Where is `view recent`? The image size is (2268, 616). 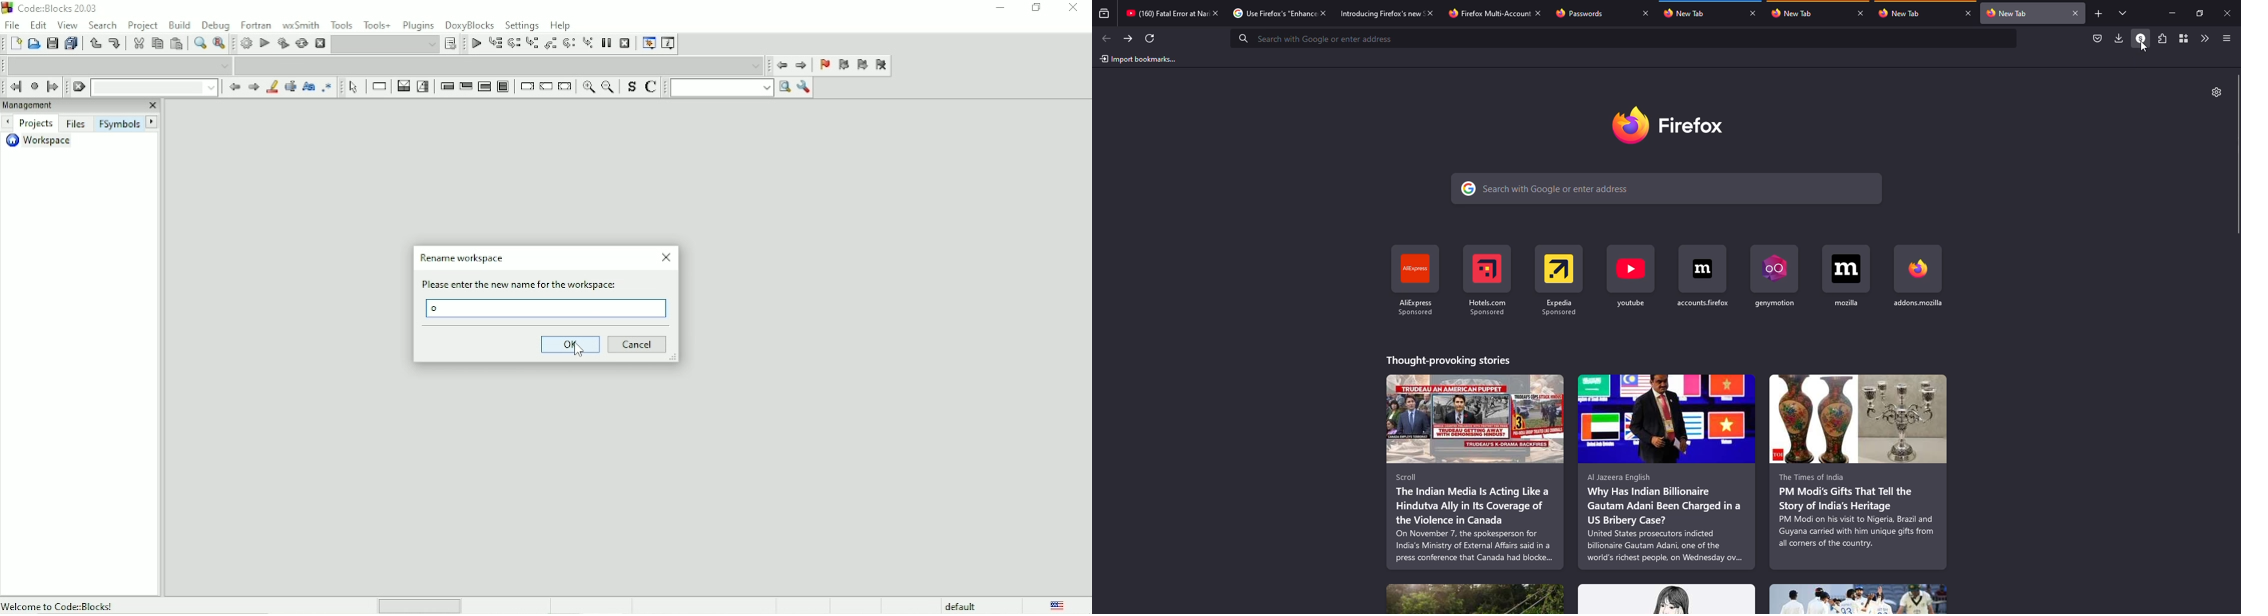 view recent is located at coordinates (1105, 13).